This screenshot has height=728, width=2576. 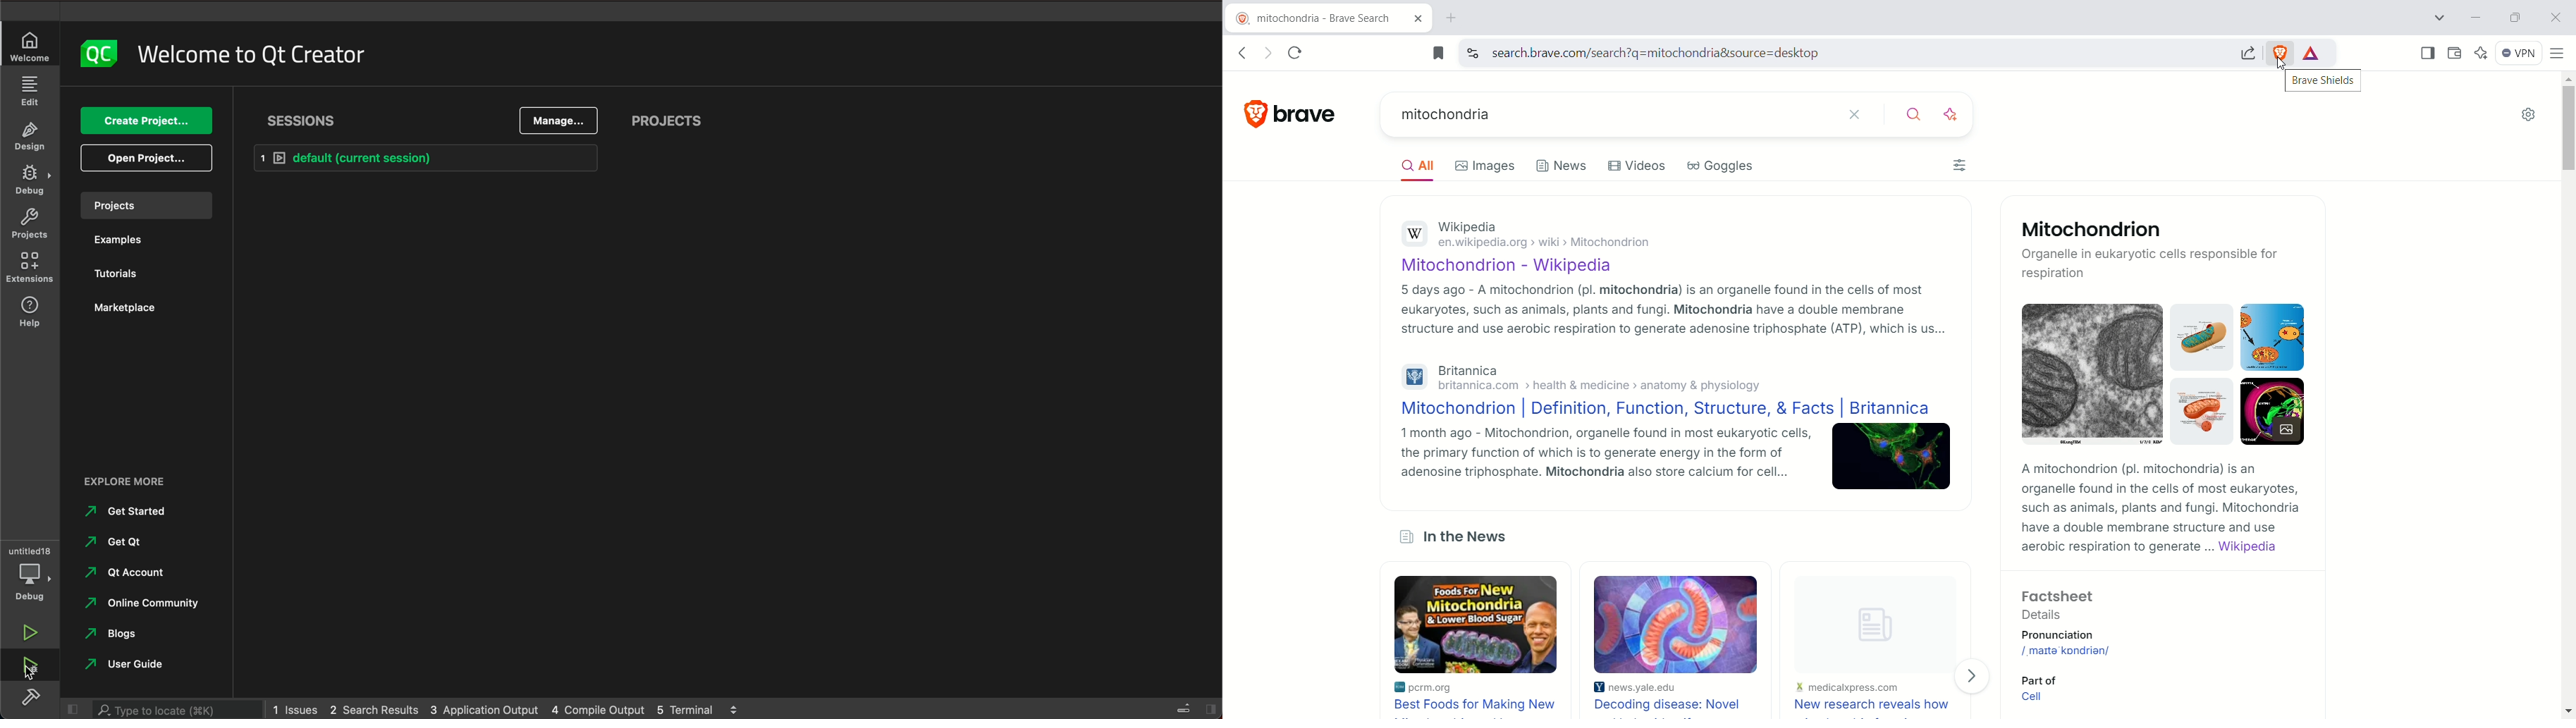 I want to click on Blogs, so click(x=115, y=633).